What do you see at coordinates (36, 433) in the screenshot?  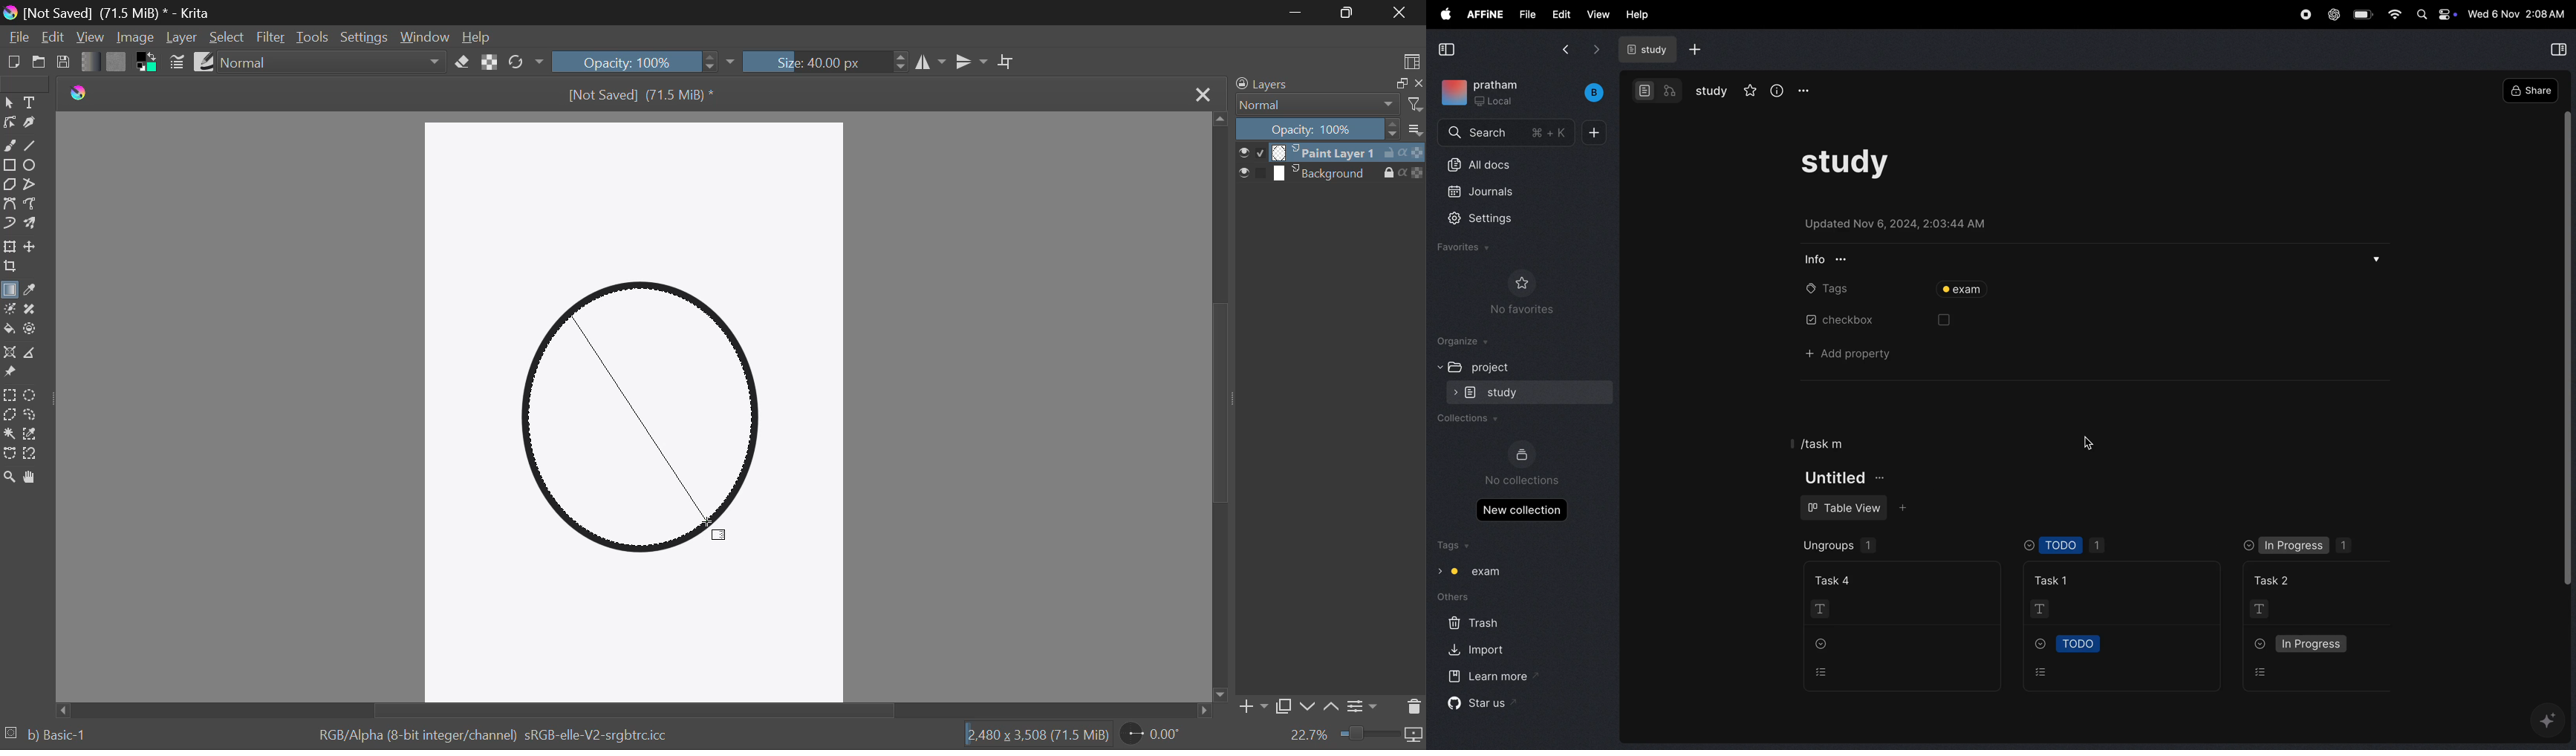 I see `Similar Color Selection` at bounding box center [36, 433].